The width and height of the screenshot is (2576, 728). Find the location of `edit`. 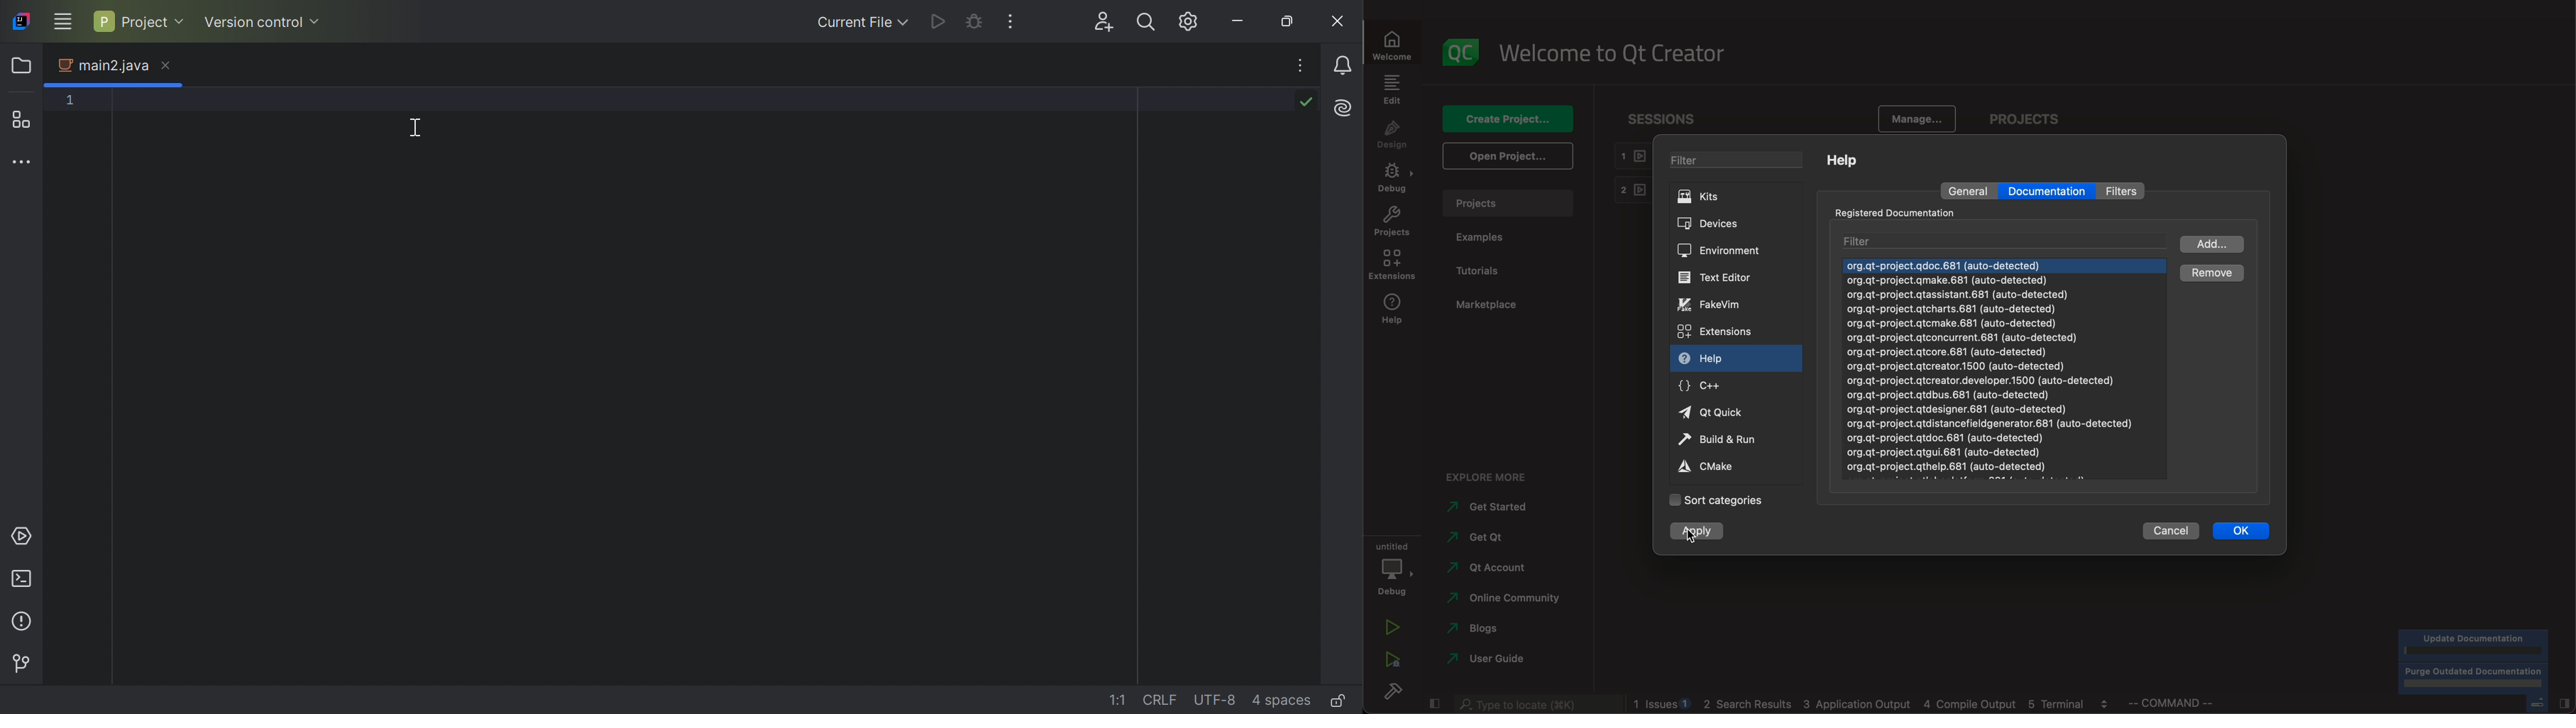

edit is located at coordinates (1395, 92).